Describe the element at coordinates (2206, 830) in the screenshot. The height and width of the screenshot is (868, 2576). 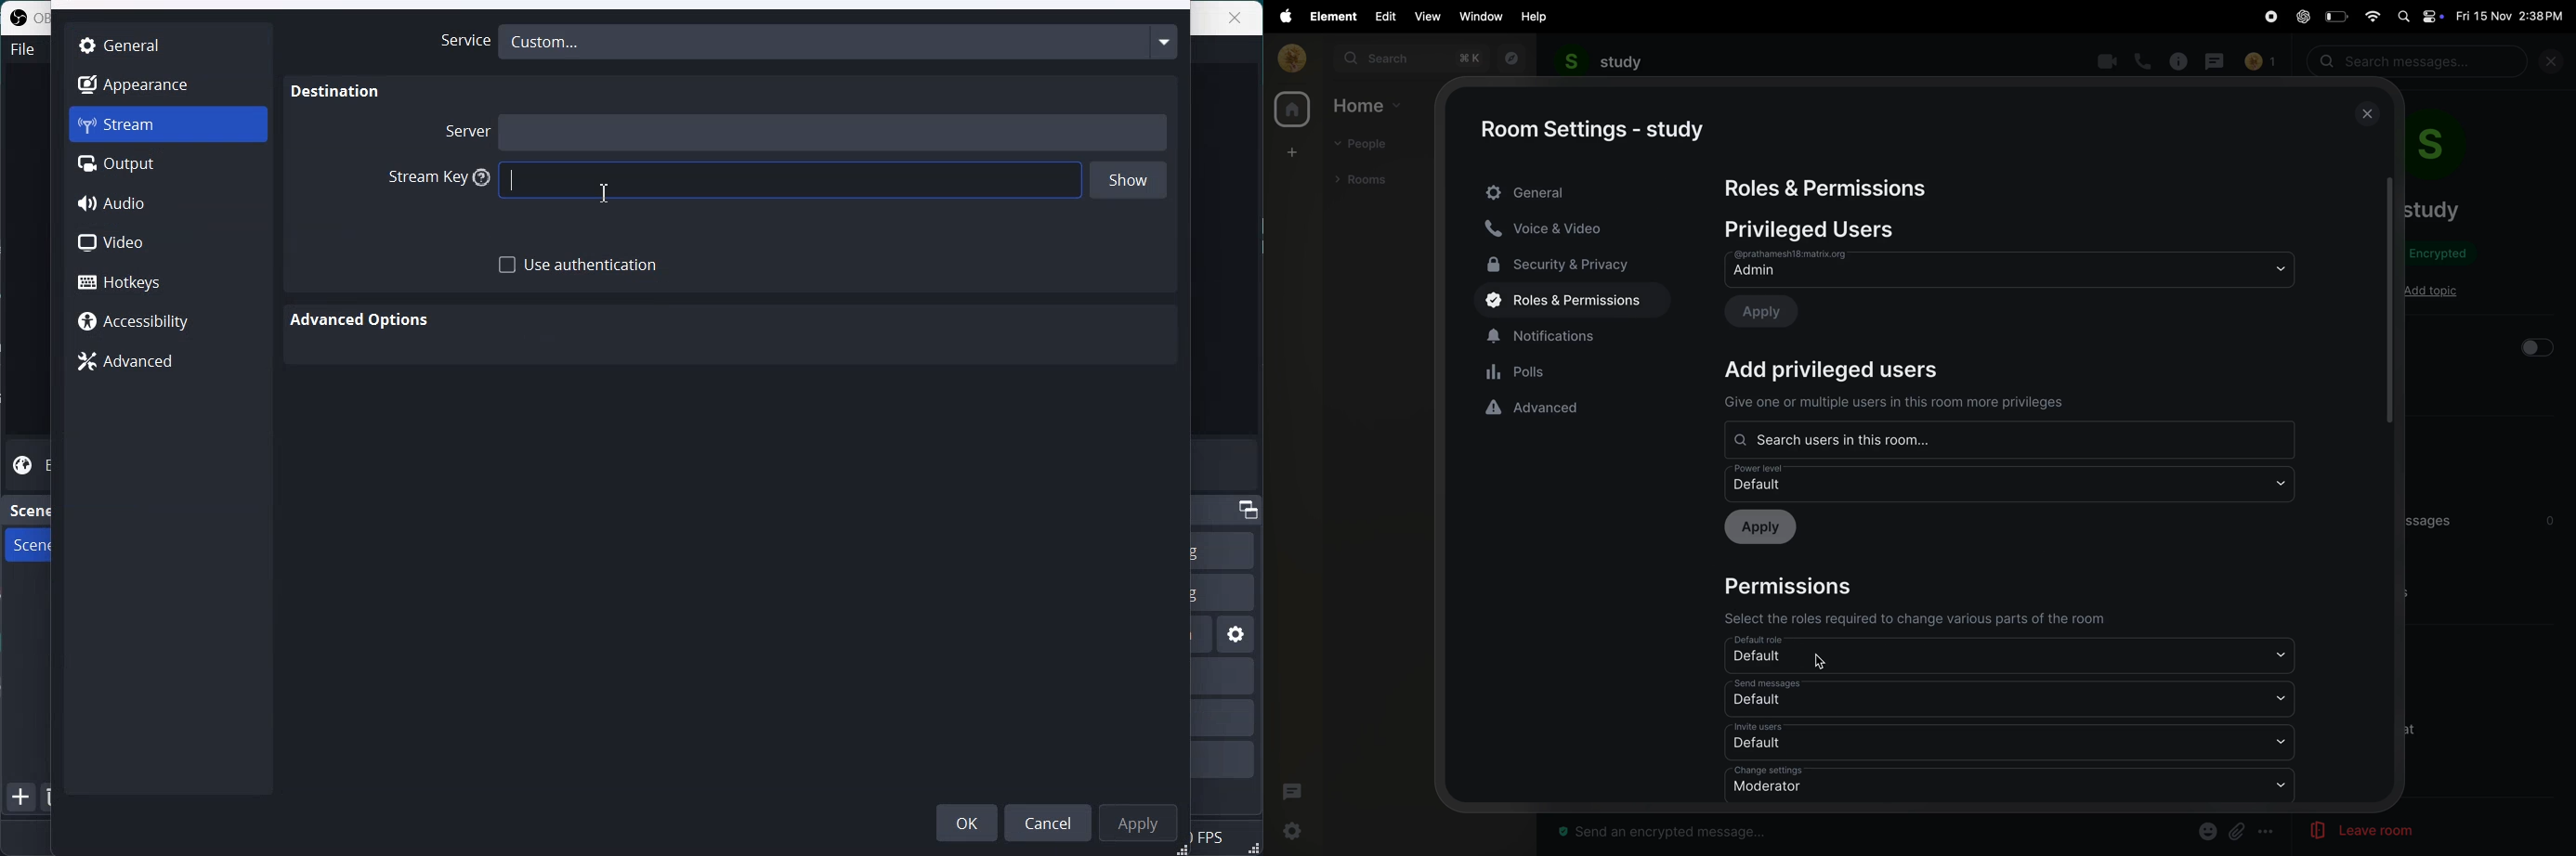
I see `emoji` at that location.